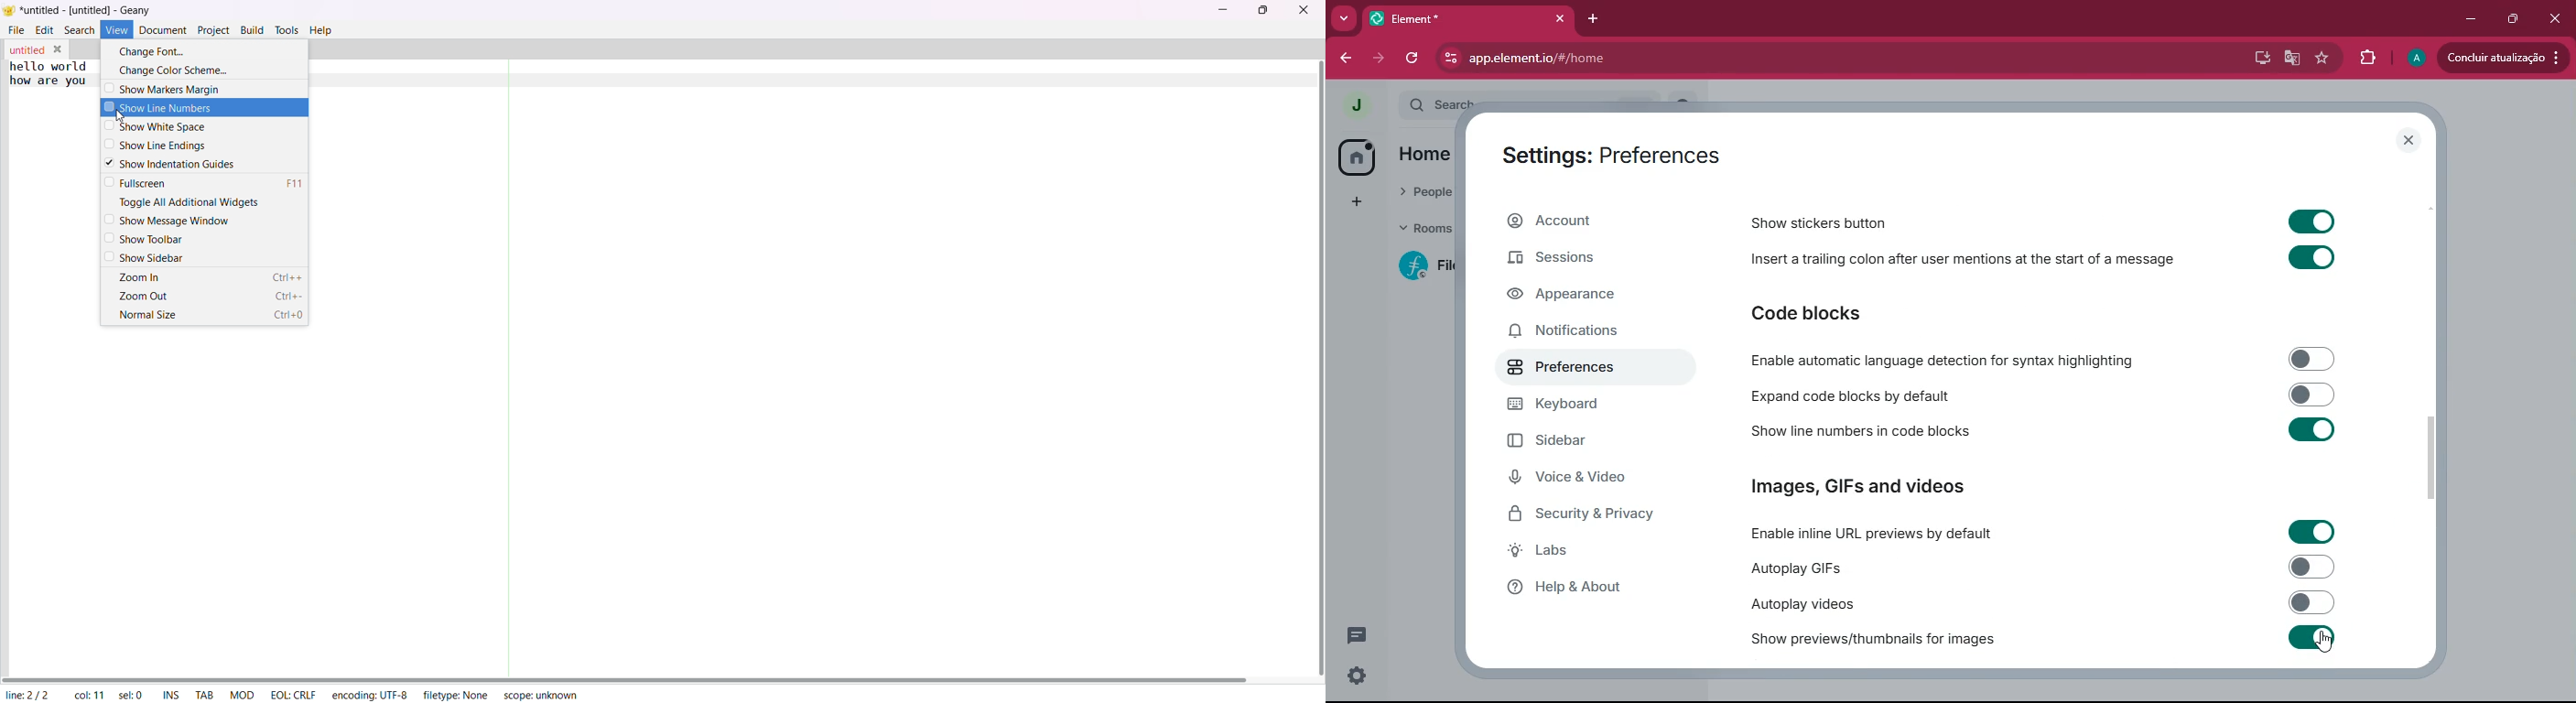 The image size is (2576, 728). Describe the element at coordinates (59, 75) in the screenshot. I see `text` at that location.